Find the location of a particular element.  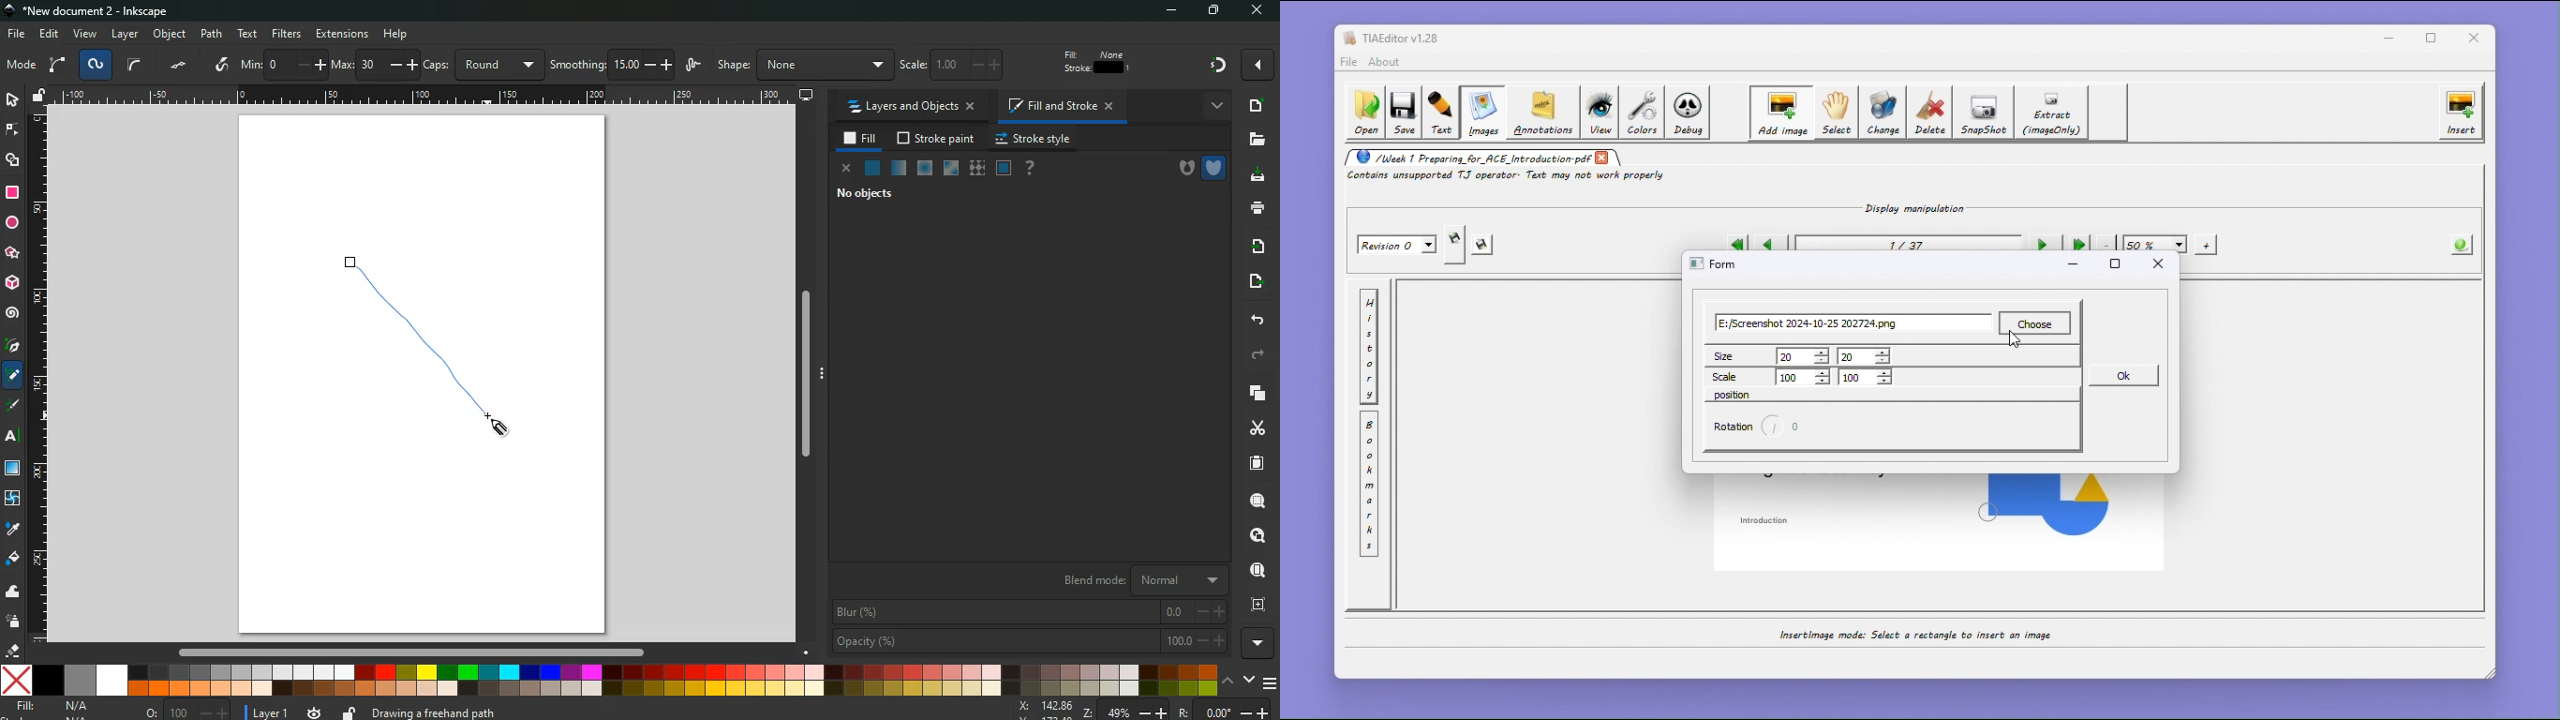

text is located at coordinates (248, 34).